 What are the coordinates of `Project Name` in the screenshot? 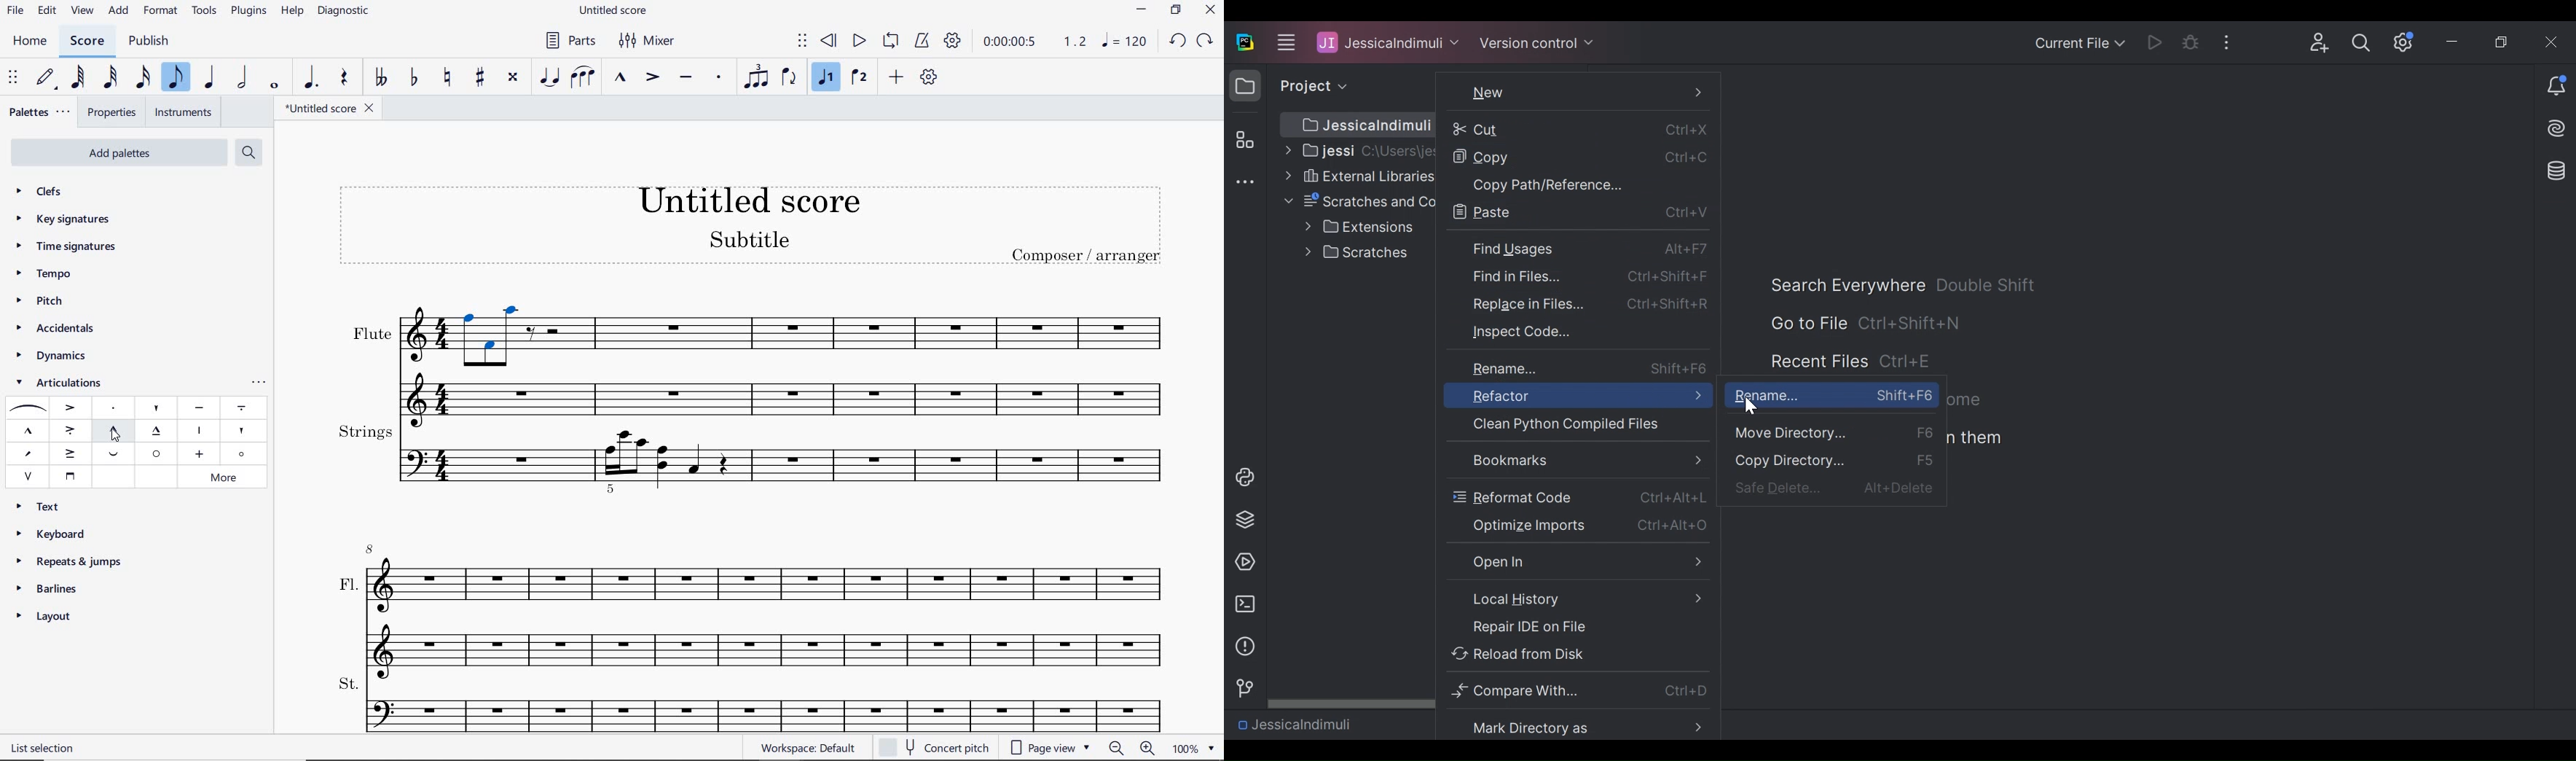 It's located at (1388, 42).